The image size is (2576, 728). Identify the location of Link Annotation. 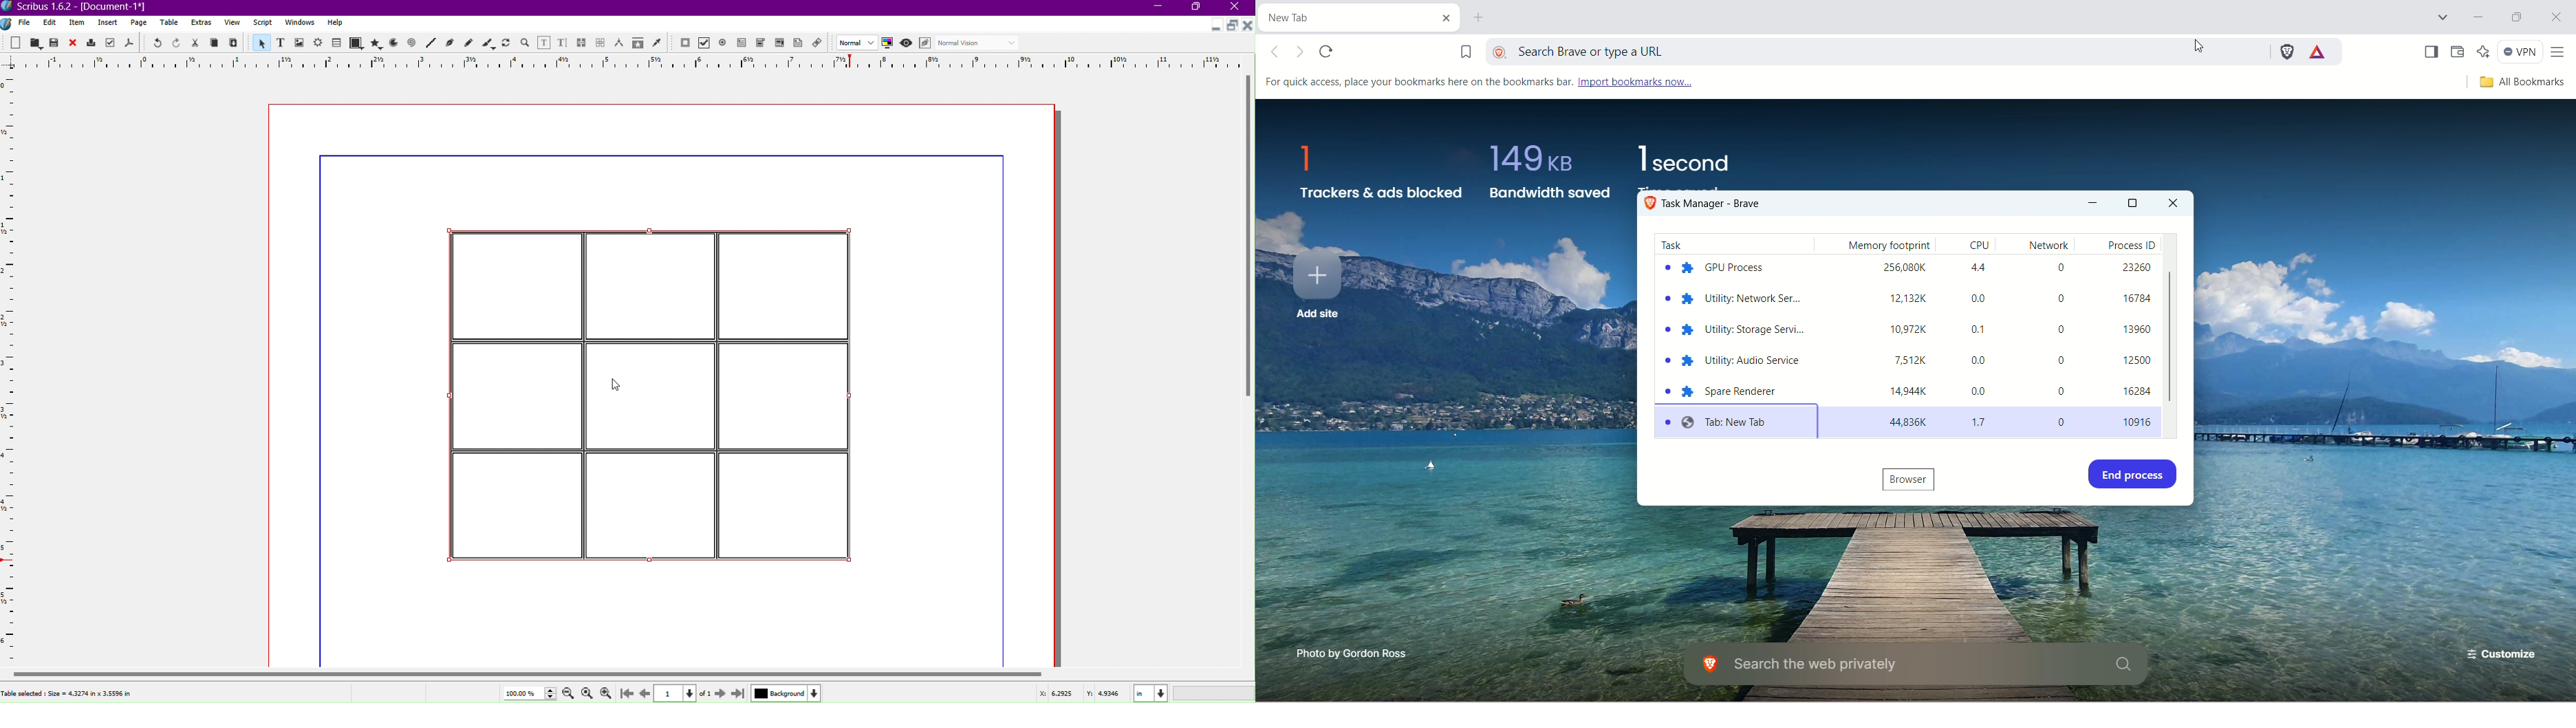
(821, 44).